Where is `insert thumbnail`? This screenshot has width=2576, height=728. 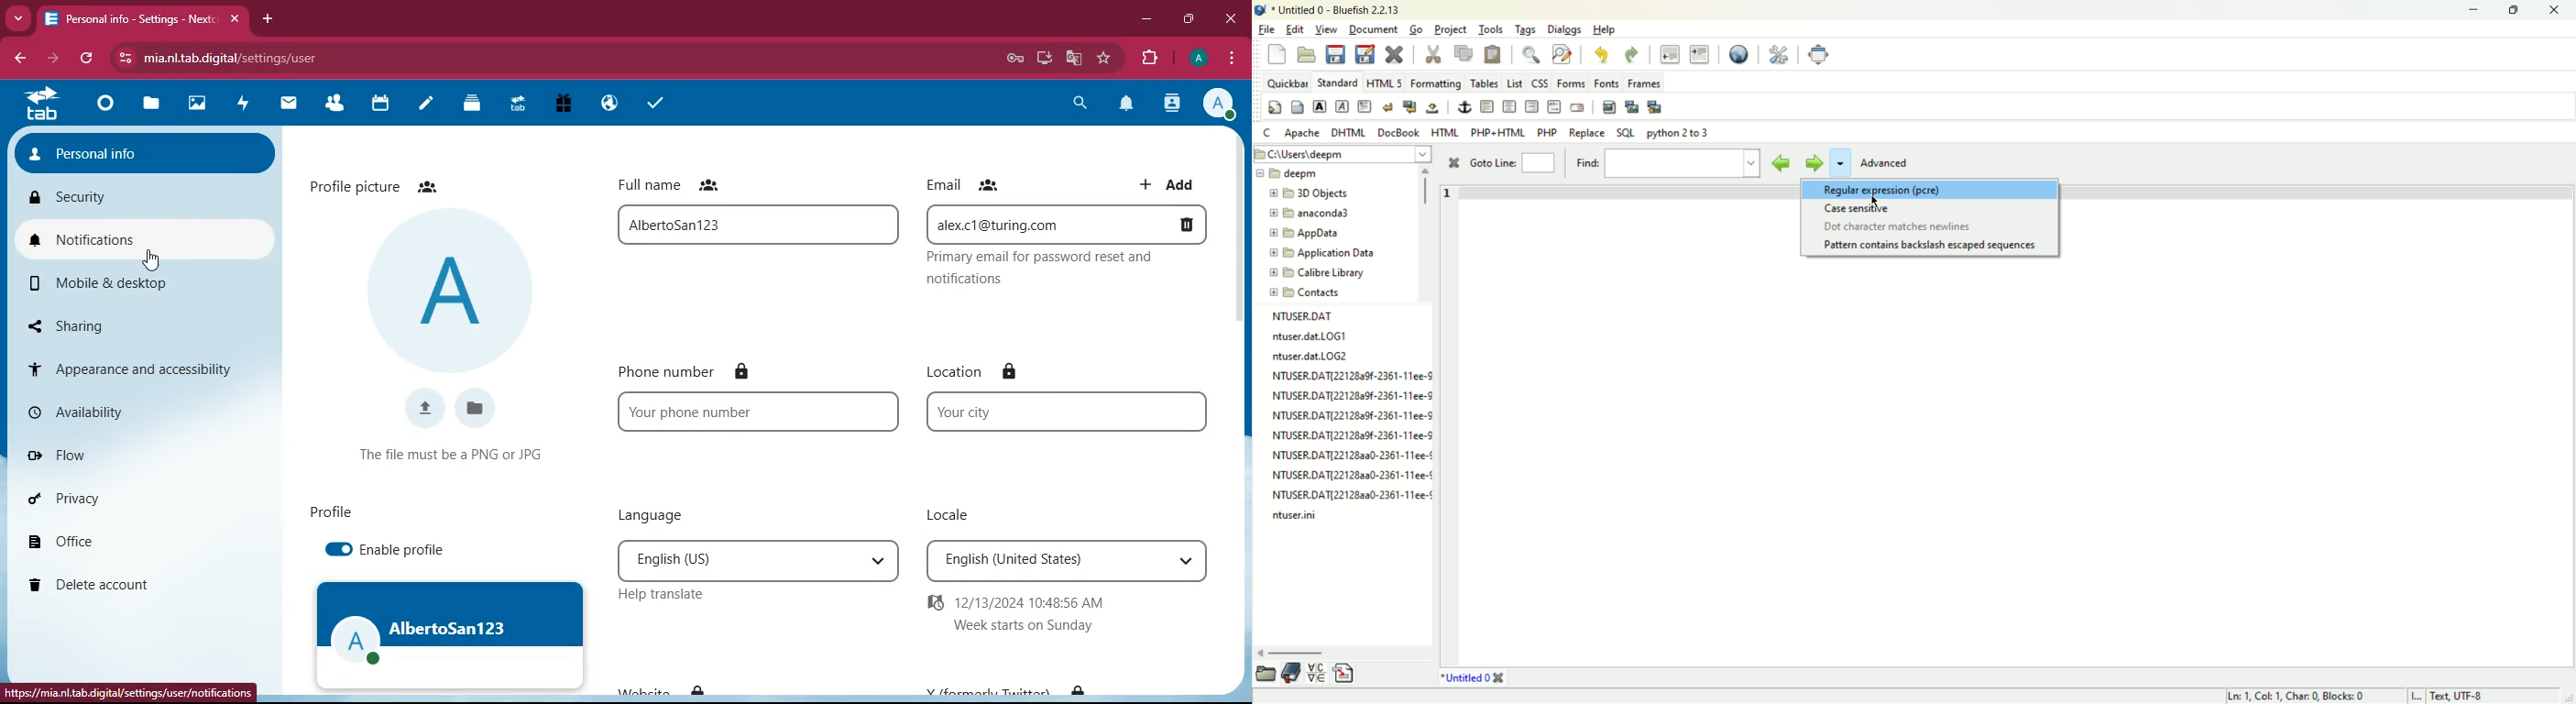 insert thumbnail is located at coordinates (1631, 105).